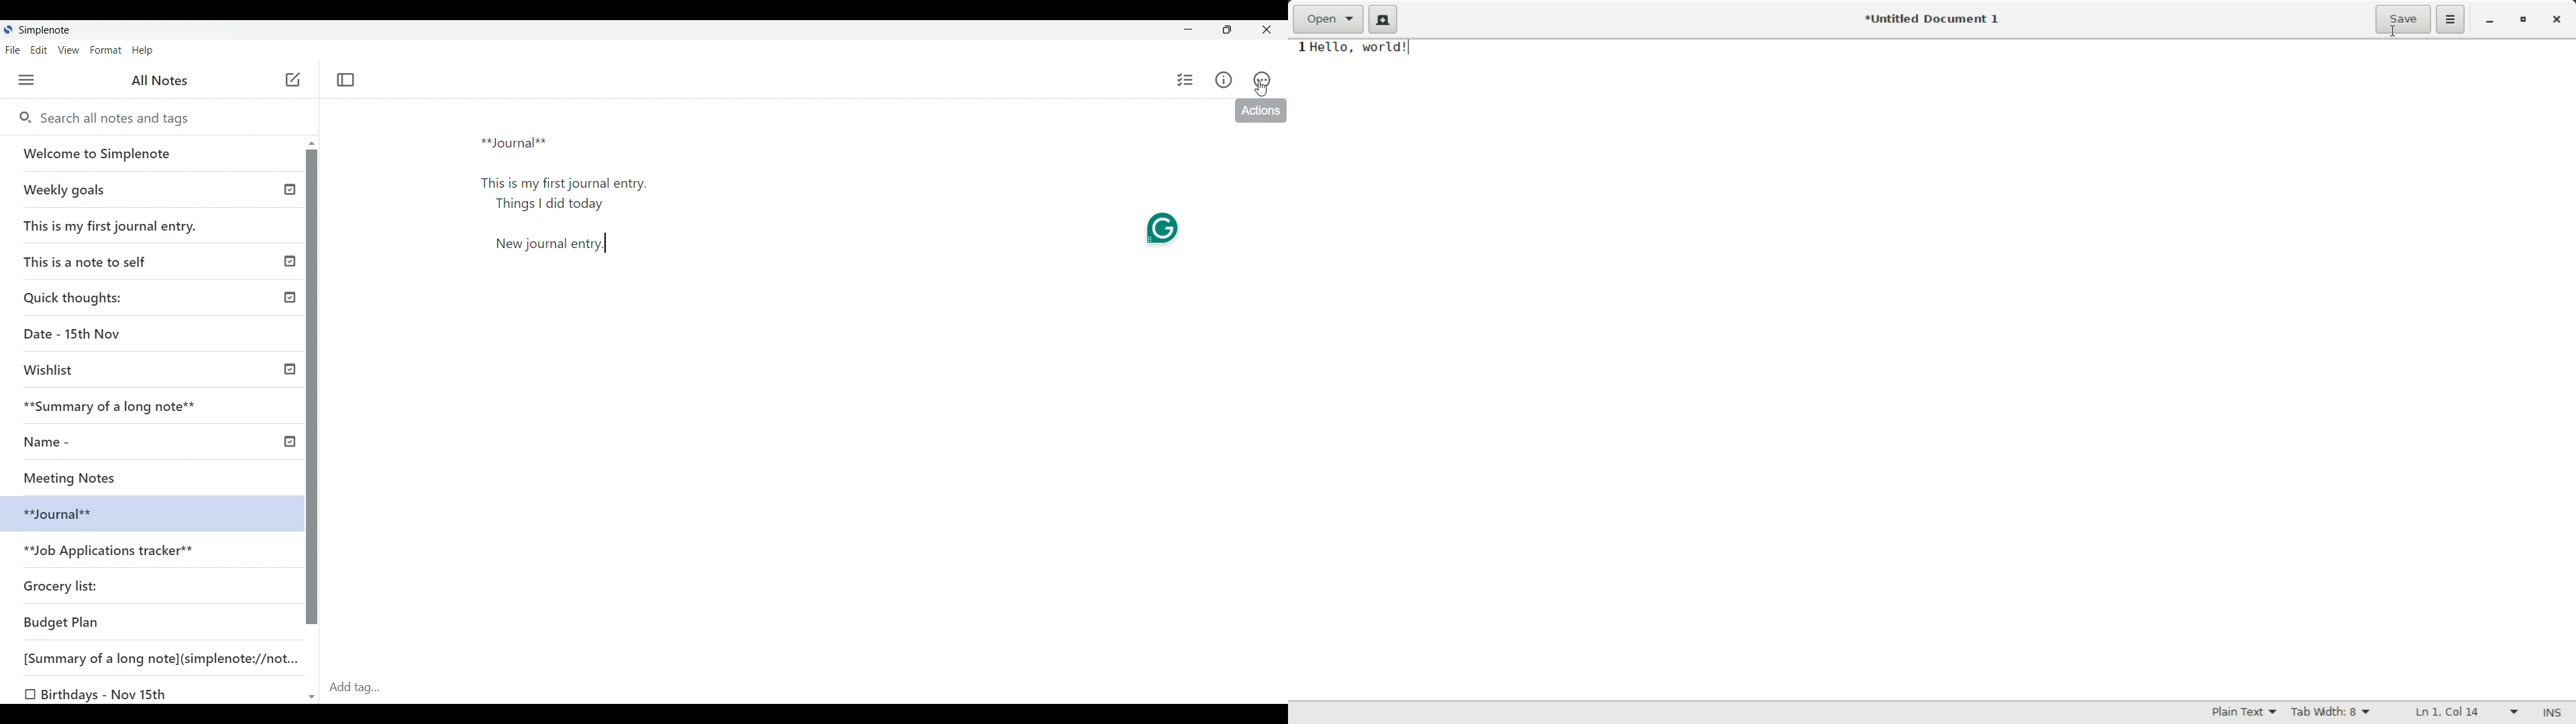 The image size is (2576, 728). Describe the element at coordinates (85, 476) in the screenshot. I see `Meeting Notes` at that location.